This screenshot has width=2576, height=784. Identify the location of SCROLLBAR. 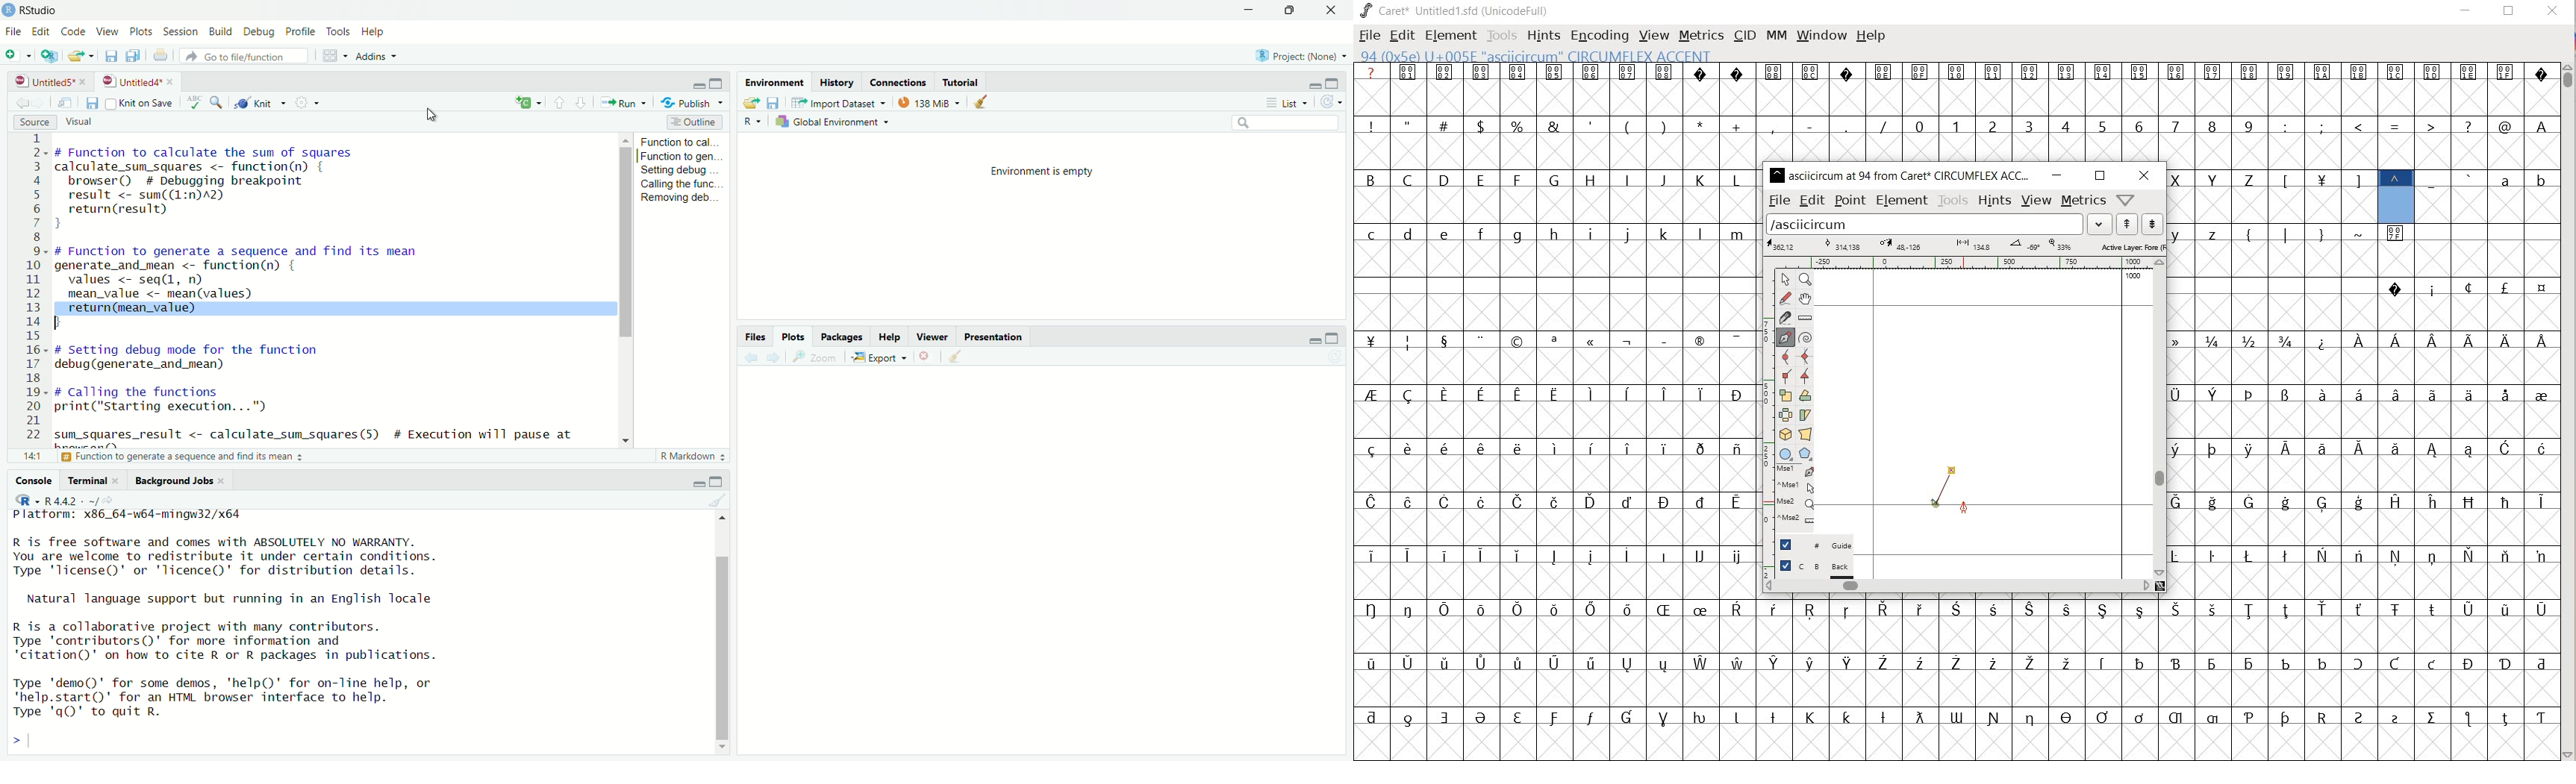
(2569, 410).